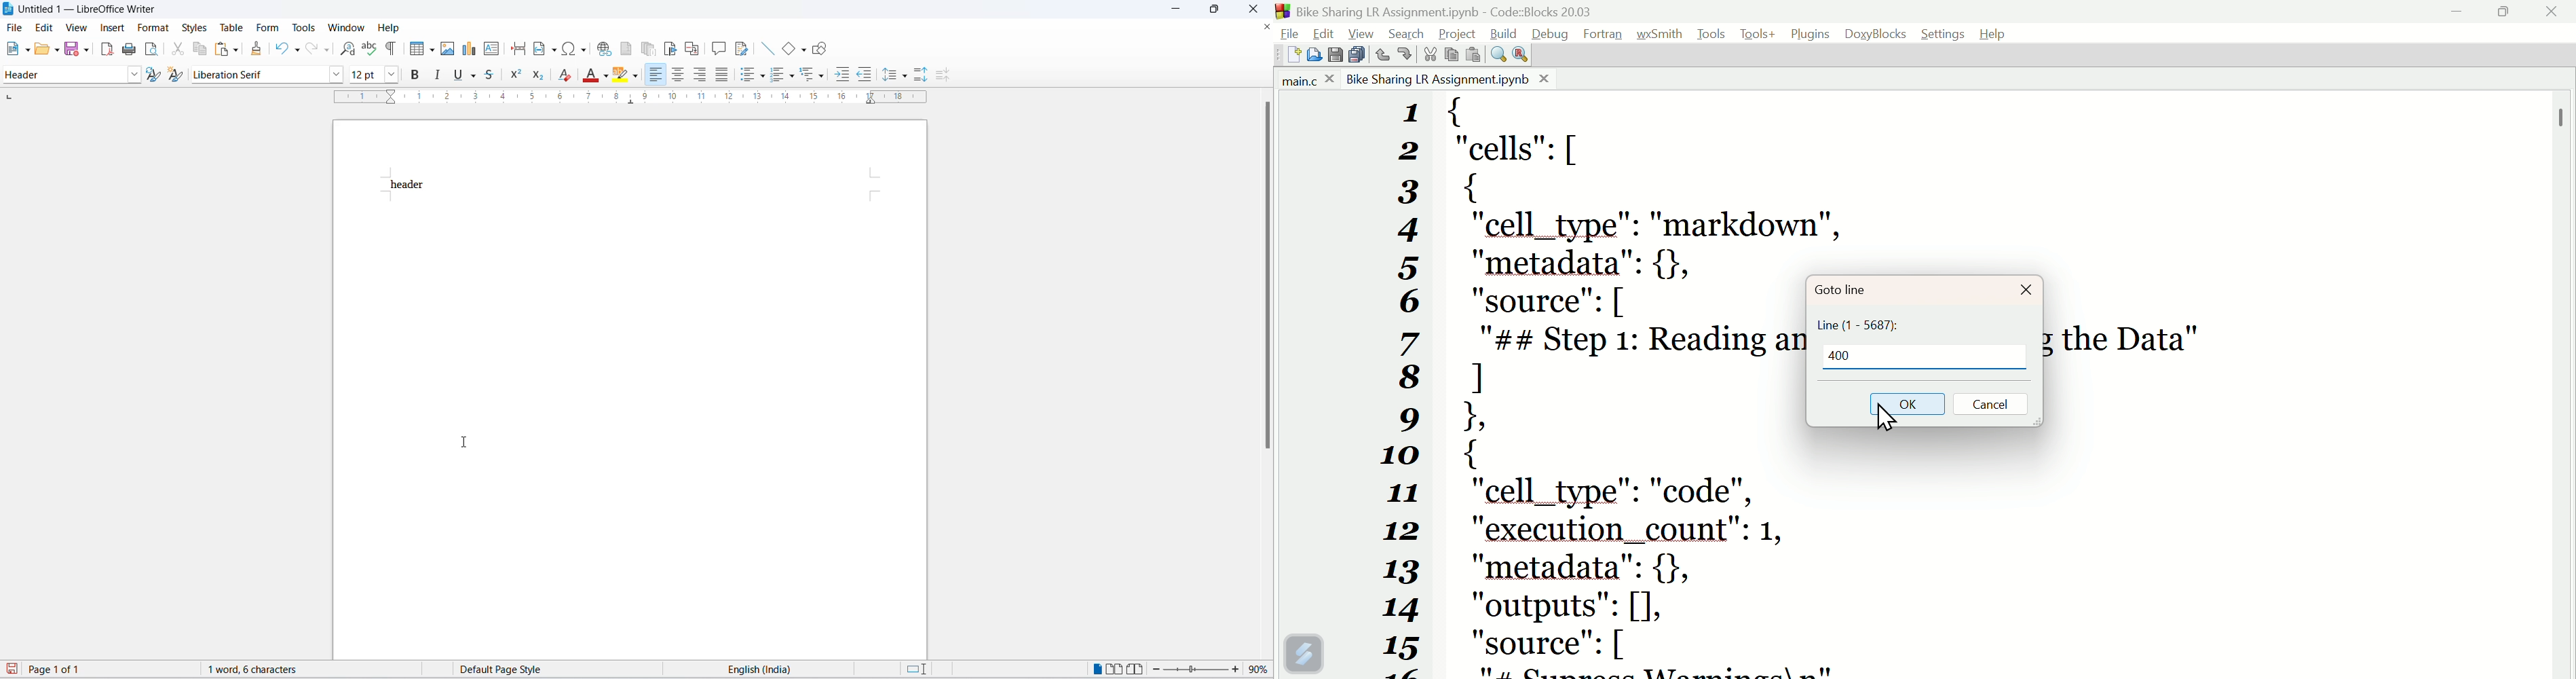 The image size is (2576, 700). I want to click on table grid, so click(432, 50).